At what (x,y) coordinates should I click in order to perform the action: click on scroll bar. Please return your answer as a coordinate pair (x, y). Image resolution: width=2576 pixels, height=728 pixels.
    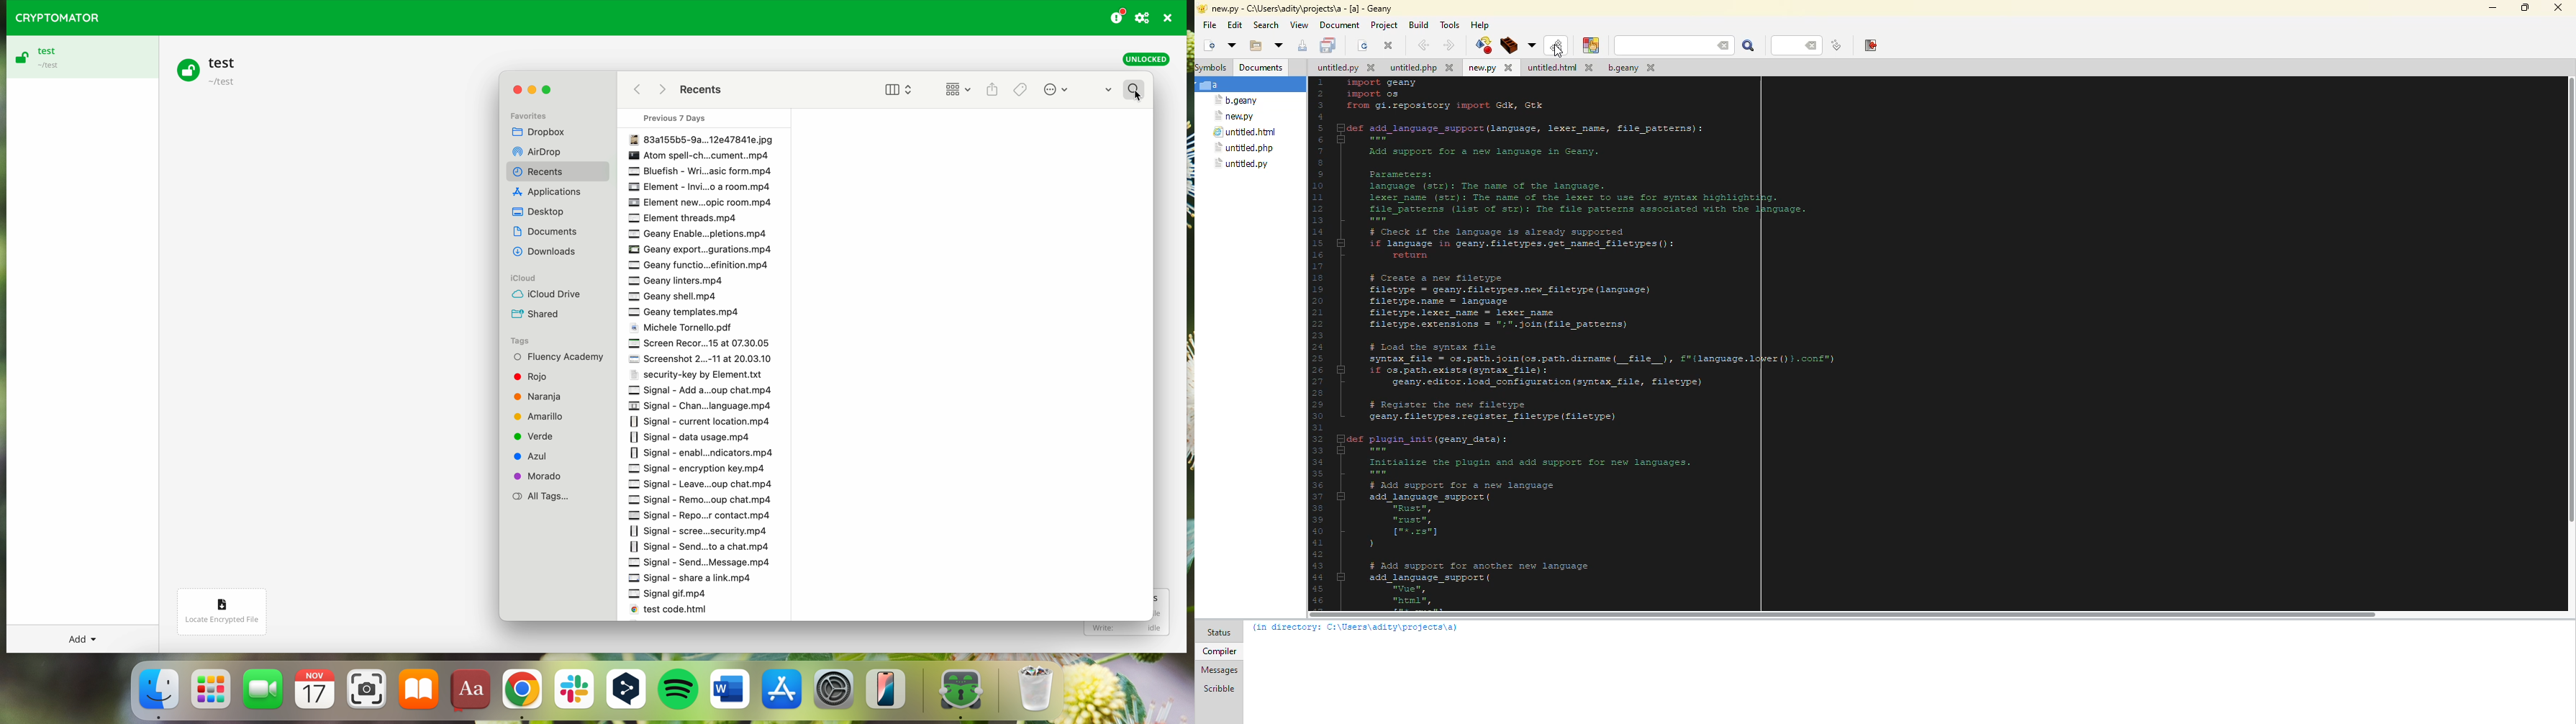
    Looking at the image, I should click on (1835, 614).